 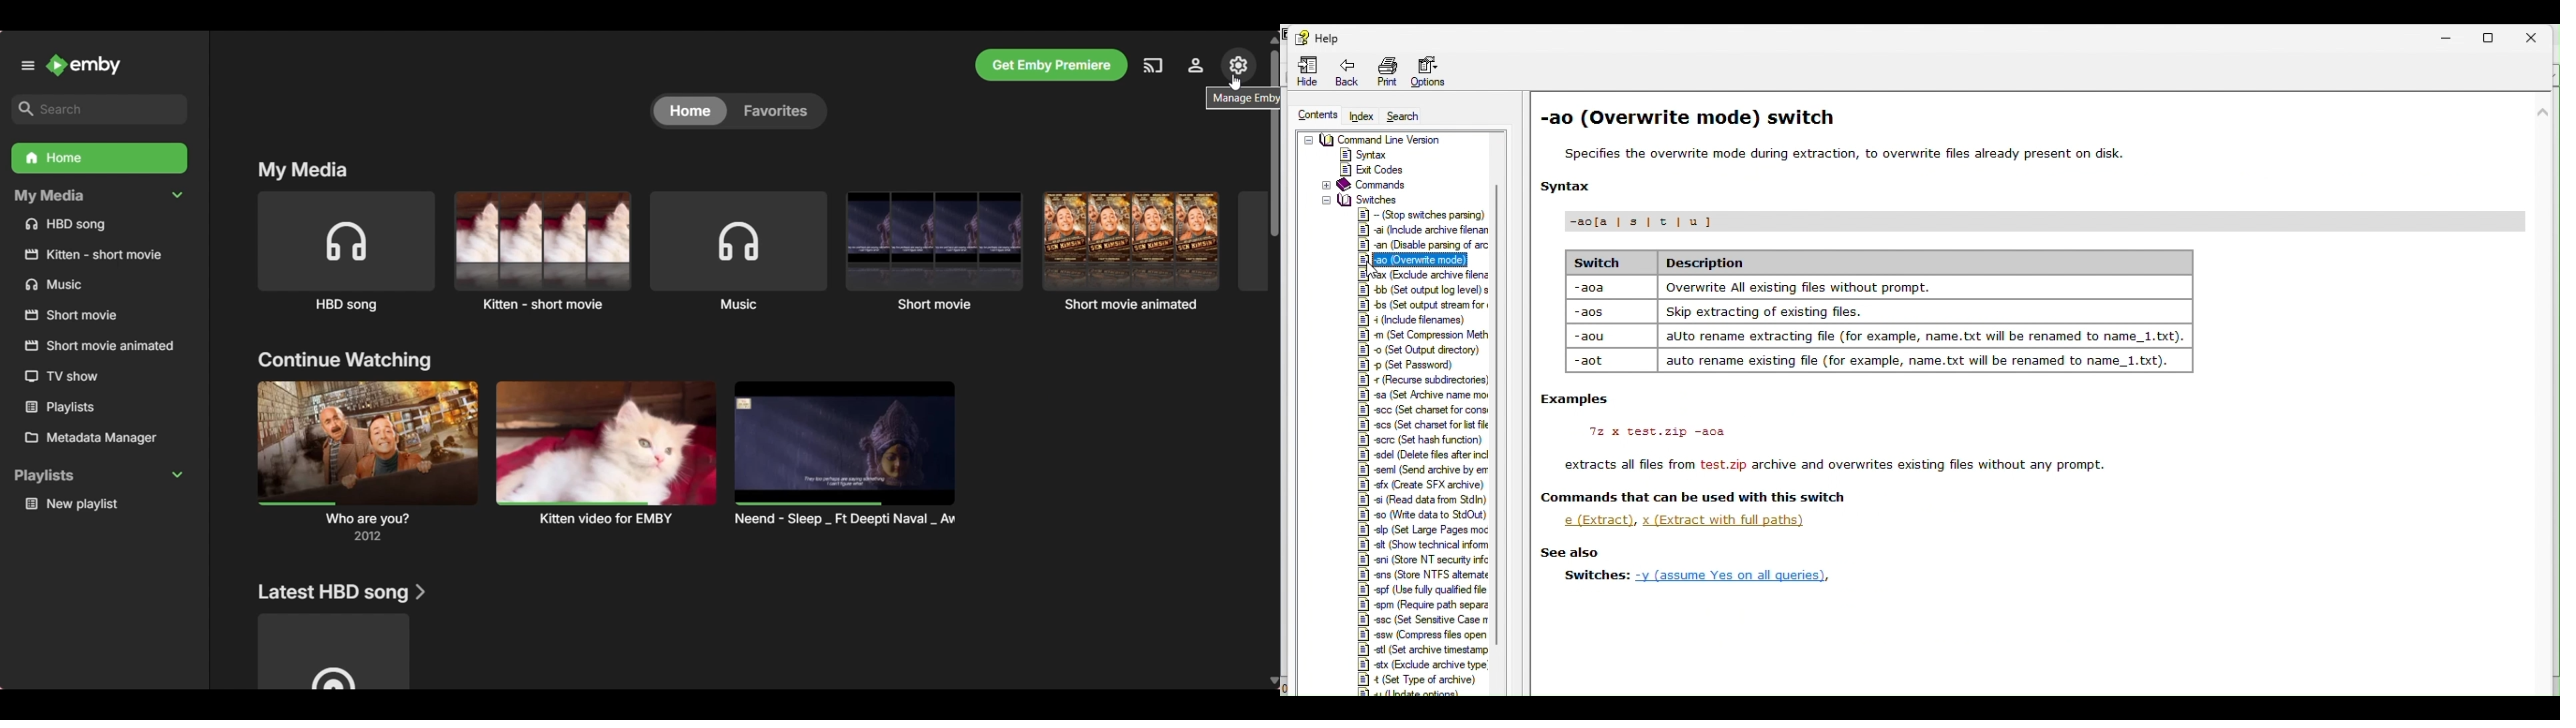 I want to click on Media files/folders under My Media, so click(x=99, y=315).